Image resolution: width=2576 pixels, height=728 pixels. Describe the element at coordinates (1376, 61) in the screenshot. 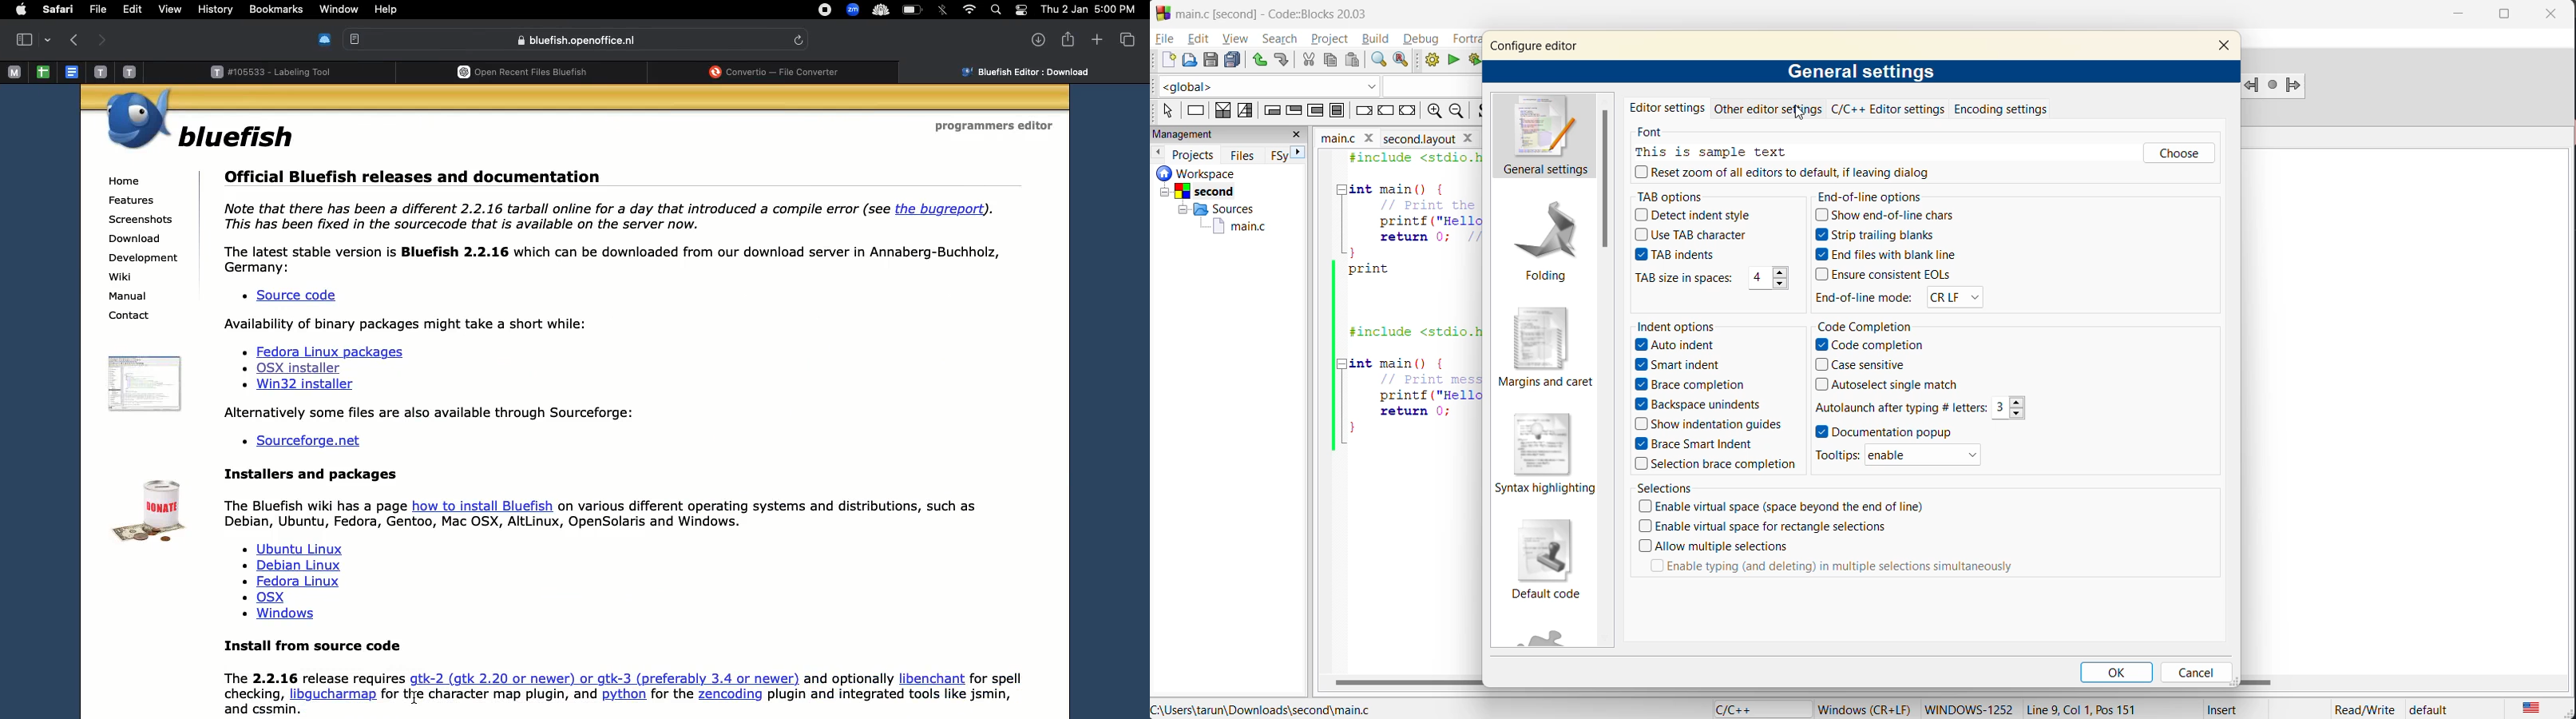

I see `find` at that location.